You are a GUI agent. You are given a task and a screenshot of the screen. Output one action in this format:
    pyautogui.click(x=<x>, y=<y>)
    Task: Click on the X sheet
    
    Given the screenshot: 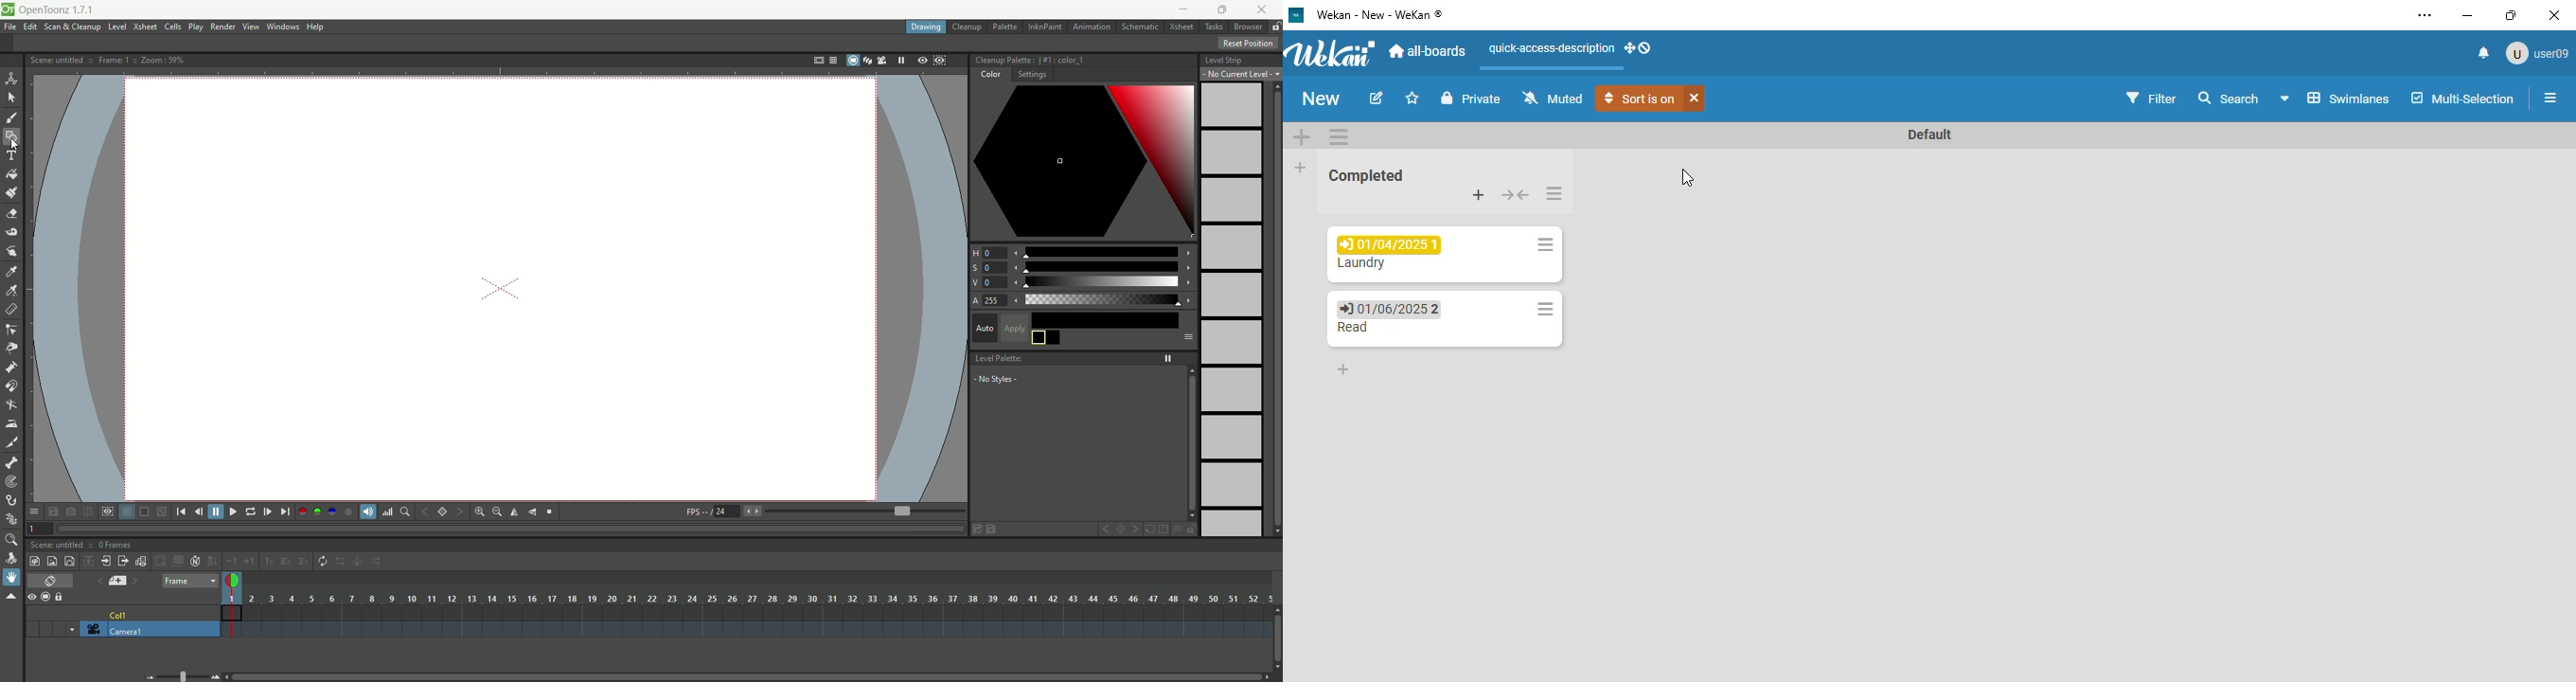 What is the action you would take?
    pyautogui.click(x=1183, y=27)
    